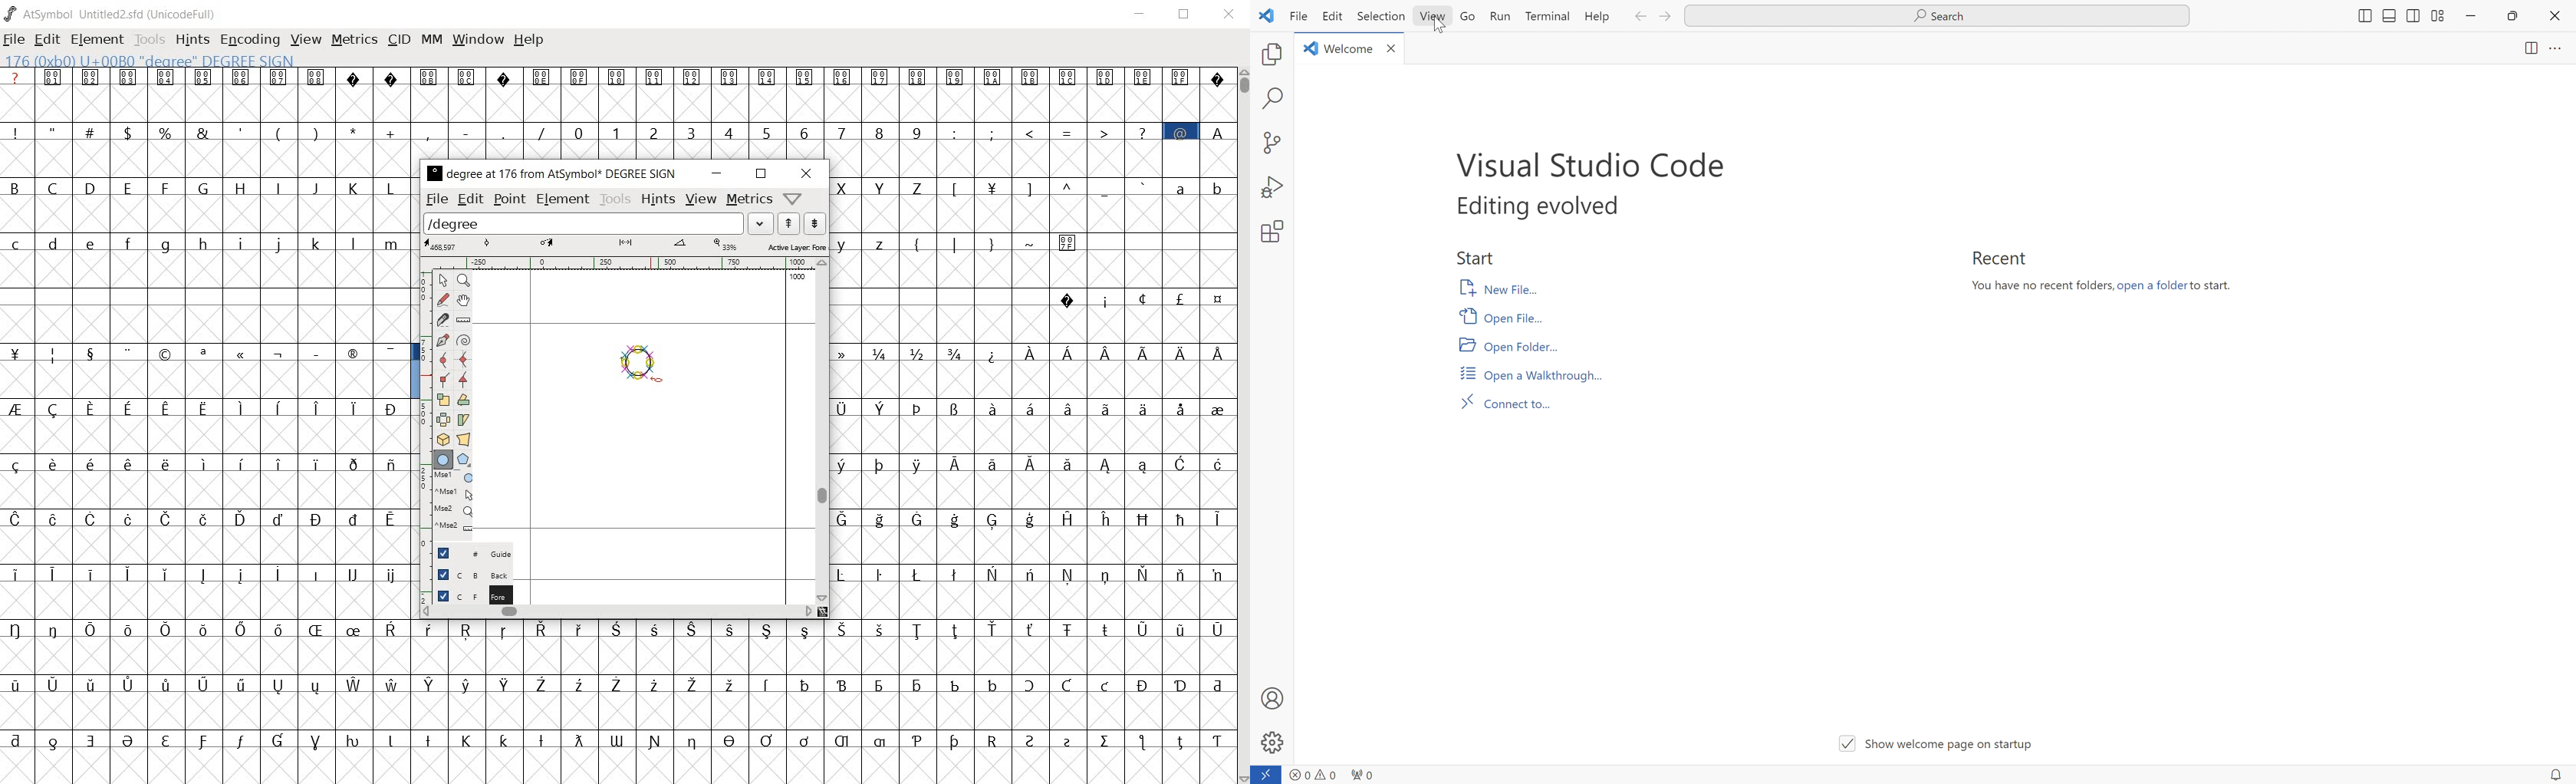 The width and height of the screenshot is (2576, 784). What do you see at coordinates (208, 380) in the screenshot?
I see `empty glyph slots` at bounding box center [208, 380].